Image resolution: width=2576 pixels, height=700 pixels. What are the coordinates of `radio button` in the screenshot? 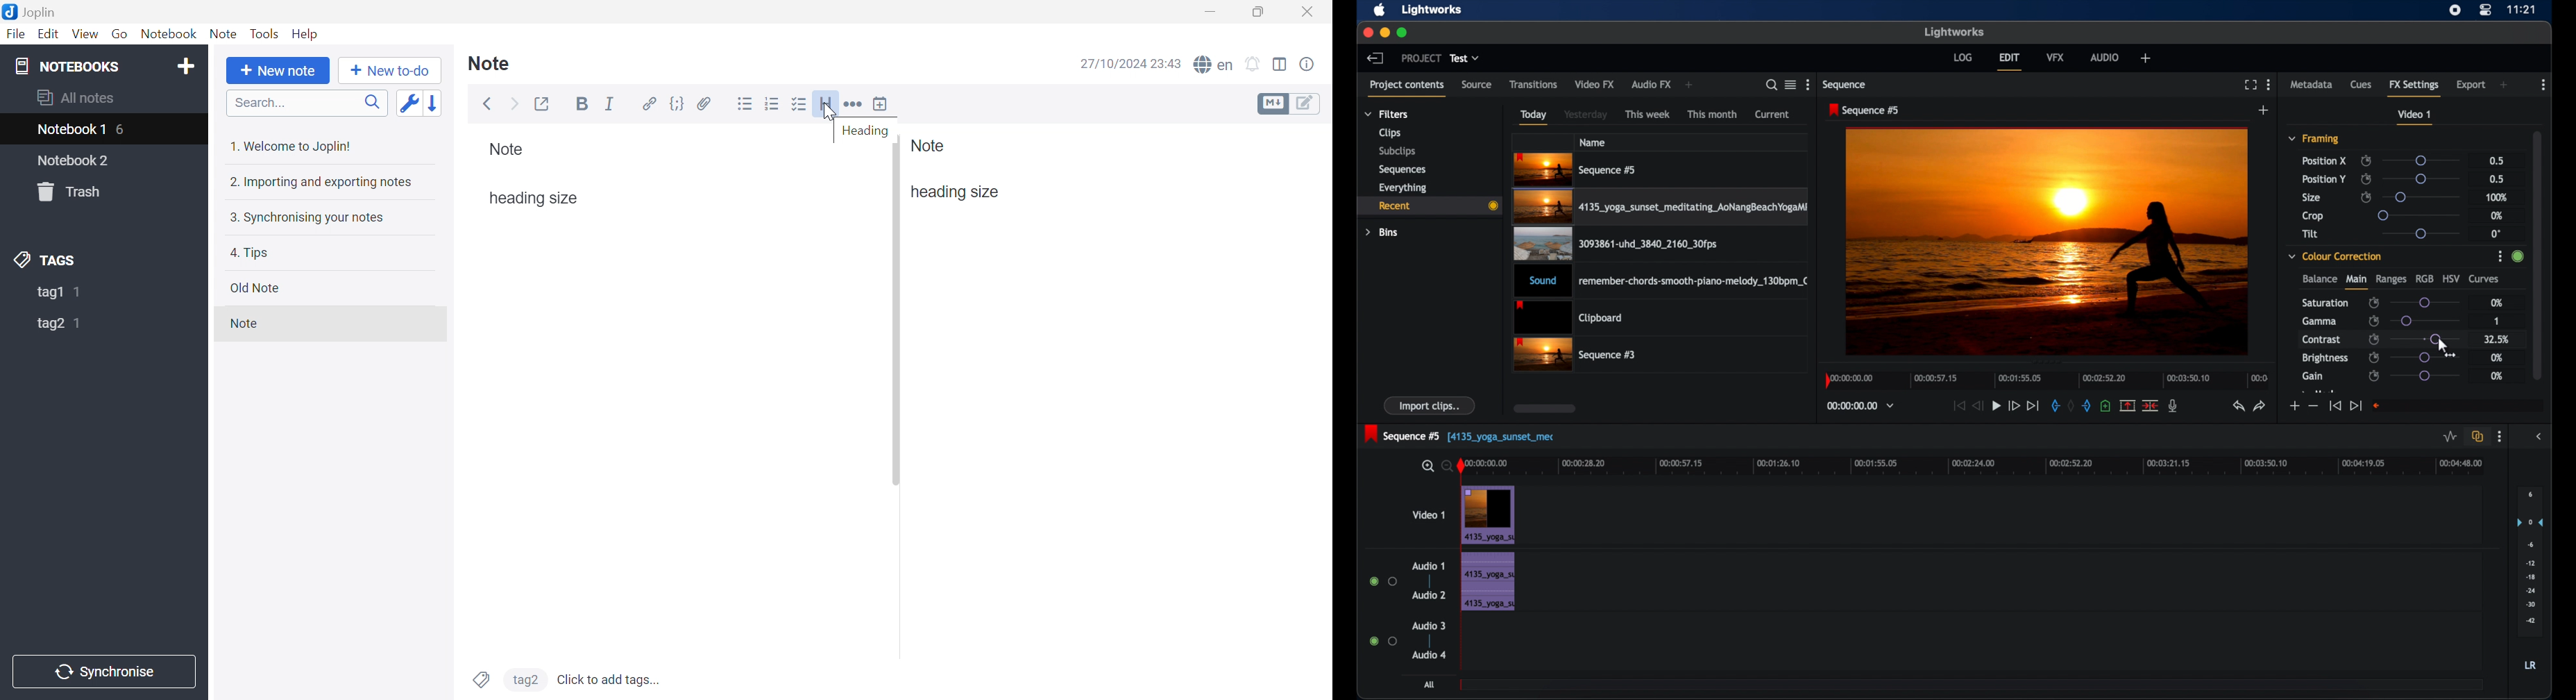 It's located at (1383, 640).